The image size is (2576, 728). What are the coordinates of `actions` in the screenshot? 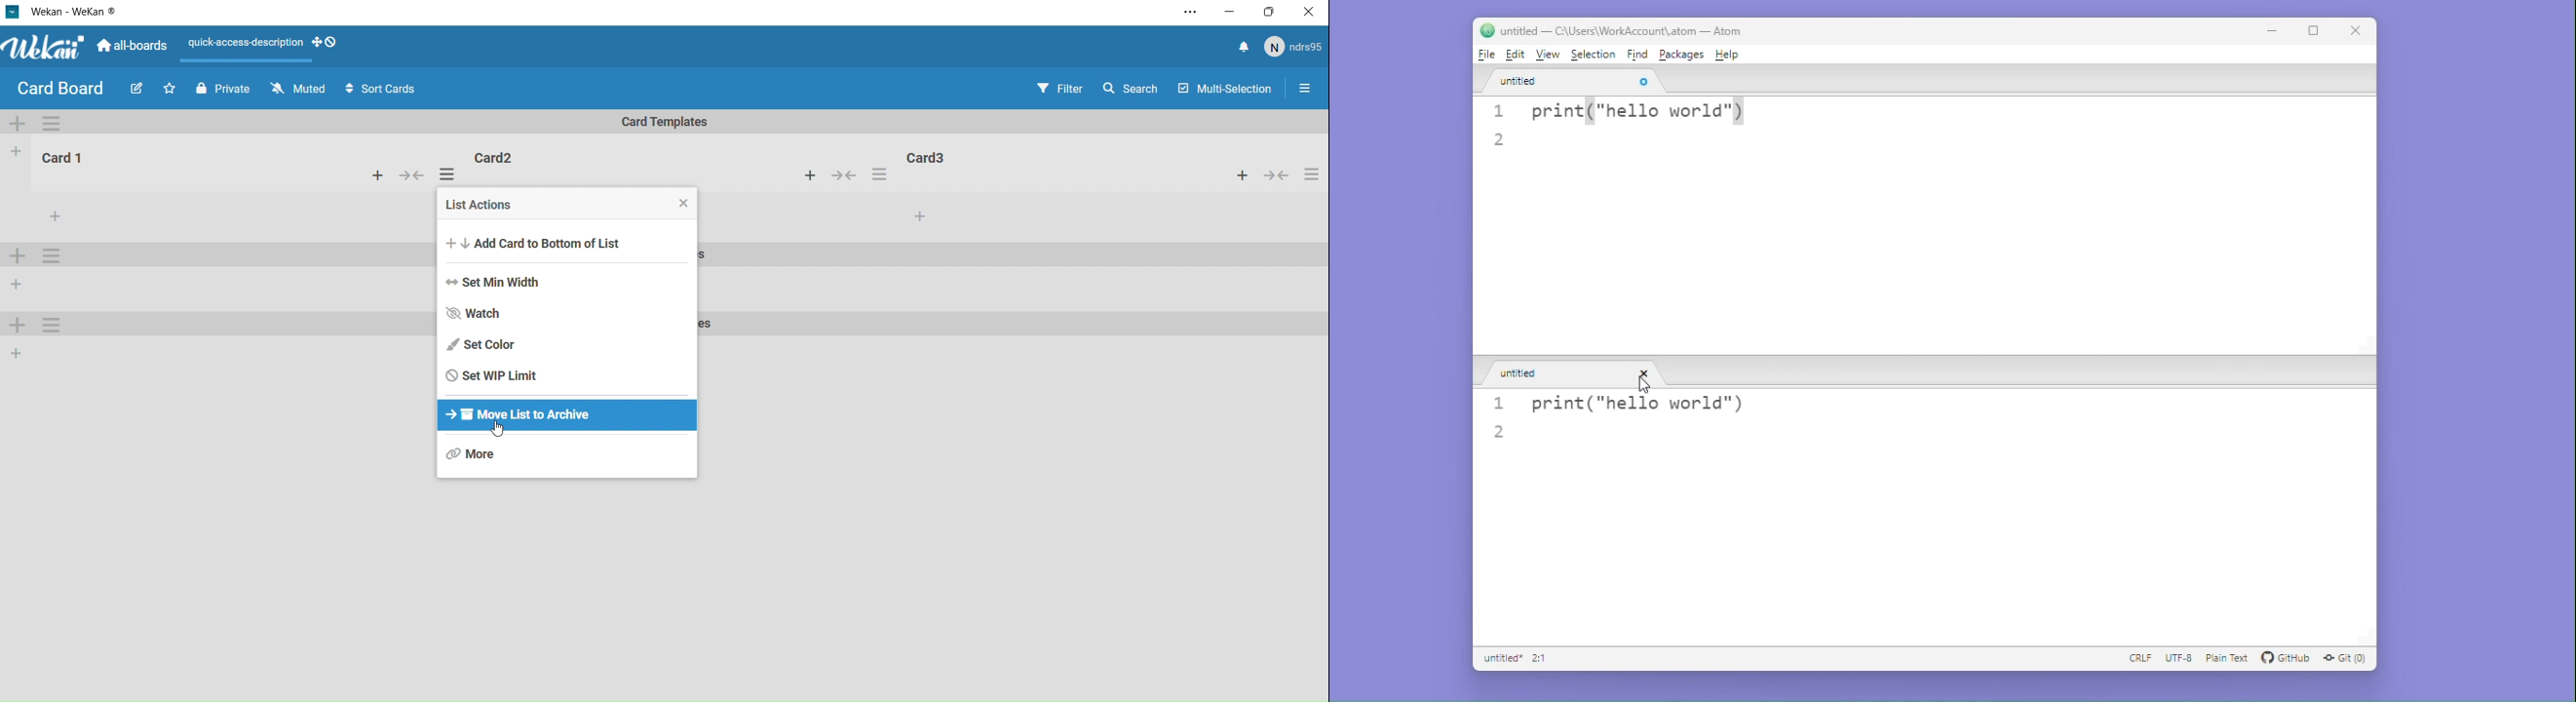 It's located at (881, 174).